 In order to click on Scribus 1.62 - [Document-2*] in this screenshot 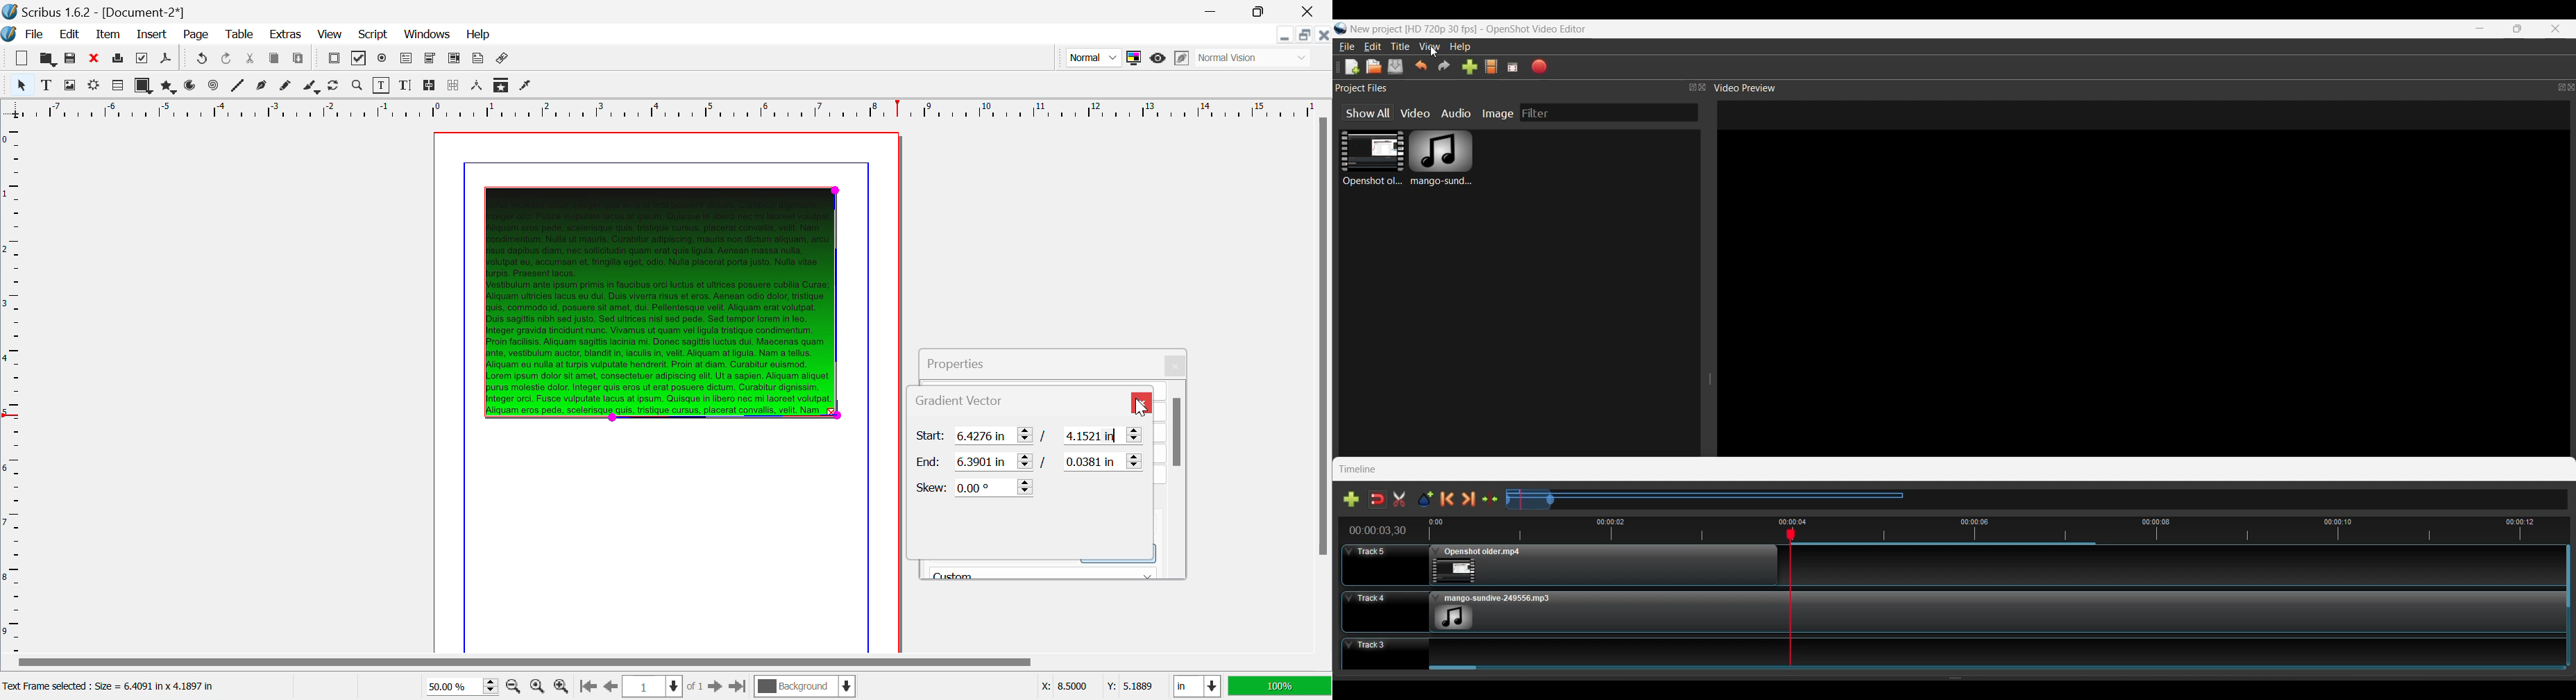, I will do `click(95, 12)`.